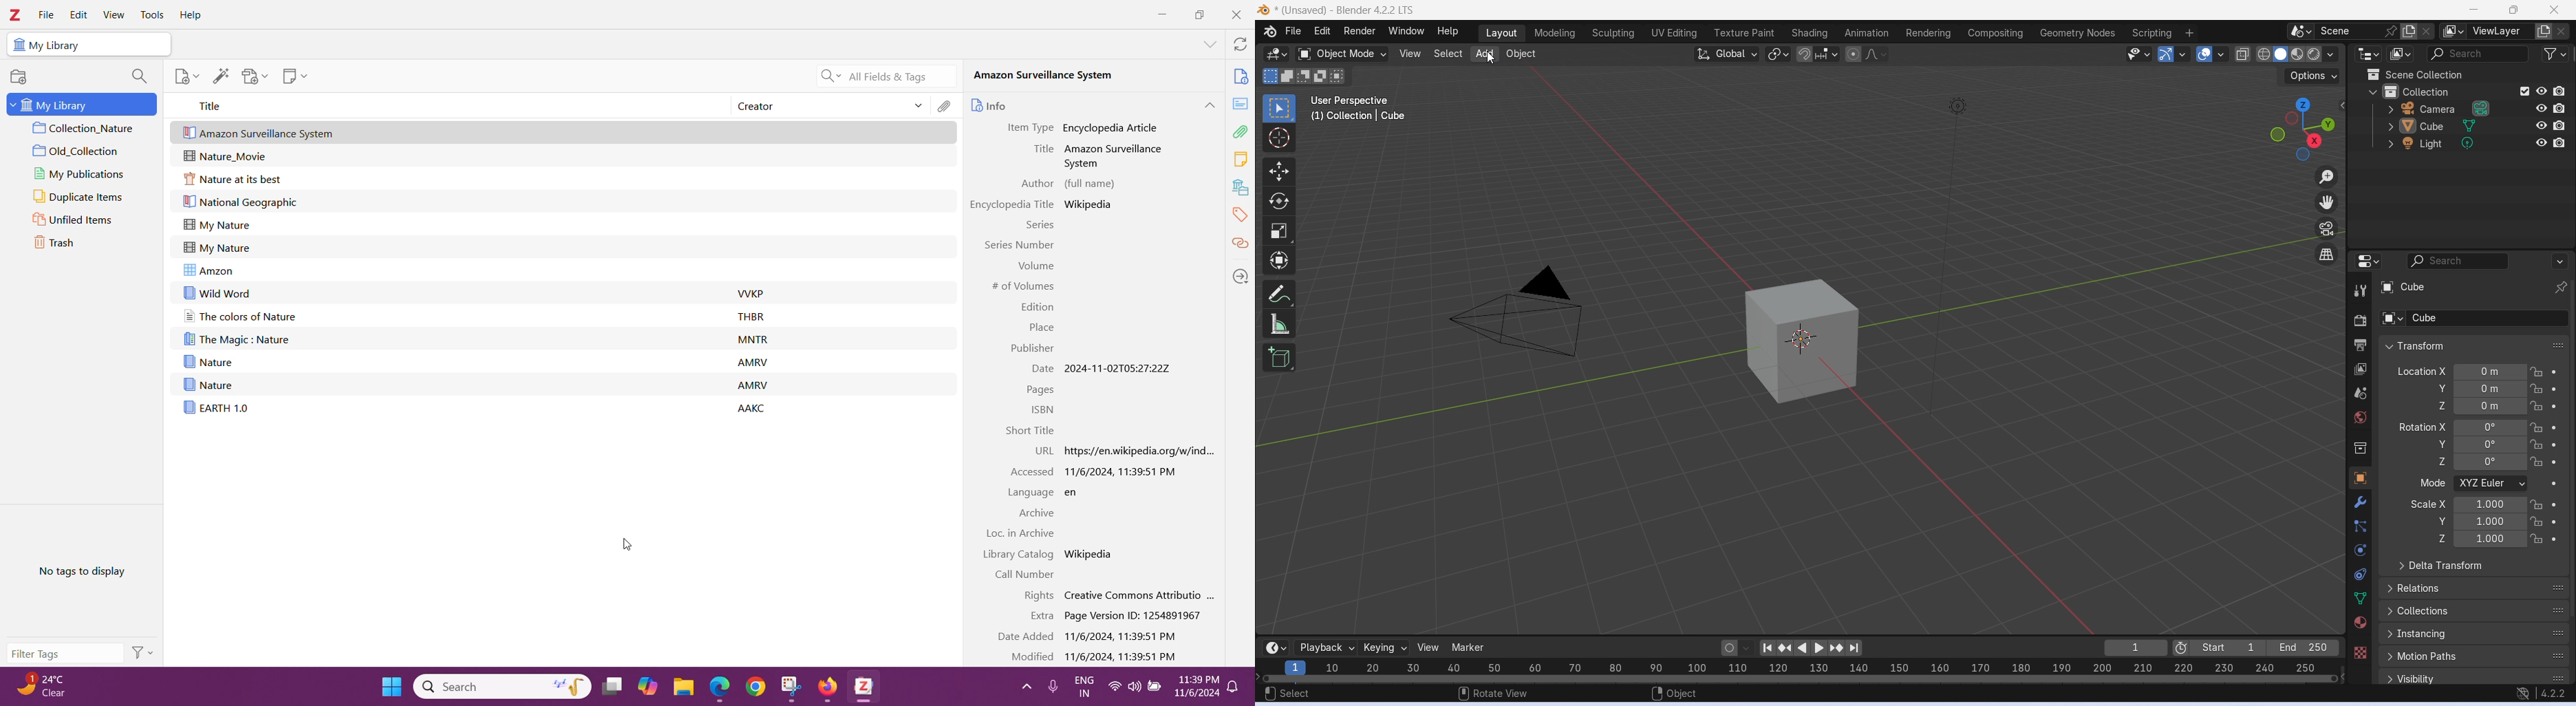 Image resolution: width=2576 pixels, height=728 pixels. Describe the element at coordinates (2537, 505) in the screenshot. I see `lock location` at that location.